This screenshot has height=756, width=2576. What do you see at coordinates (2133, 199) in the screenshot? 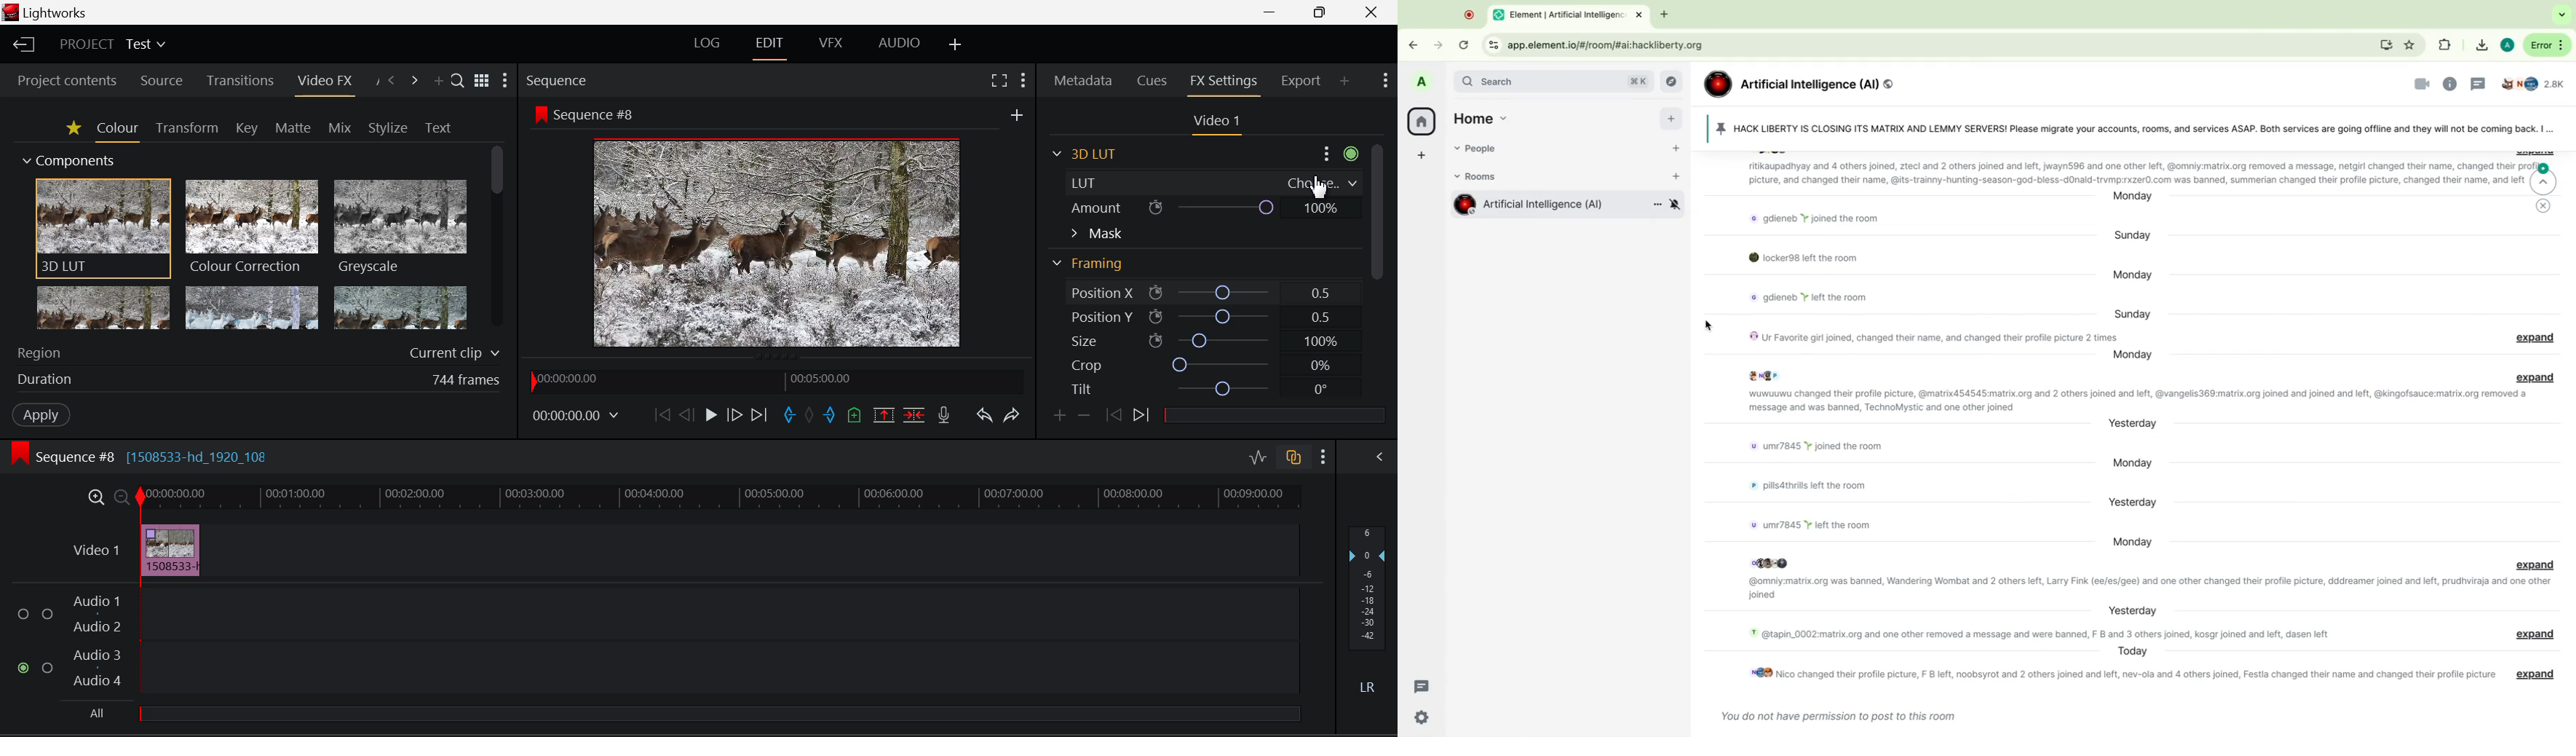
I see `day` at bounding box center [2133, 199].